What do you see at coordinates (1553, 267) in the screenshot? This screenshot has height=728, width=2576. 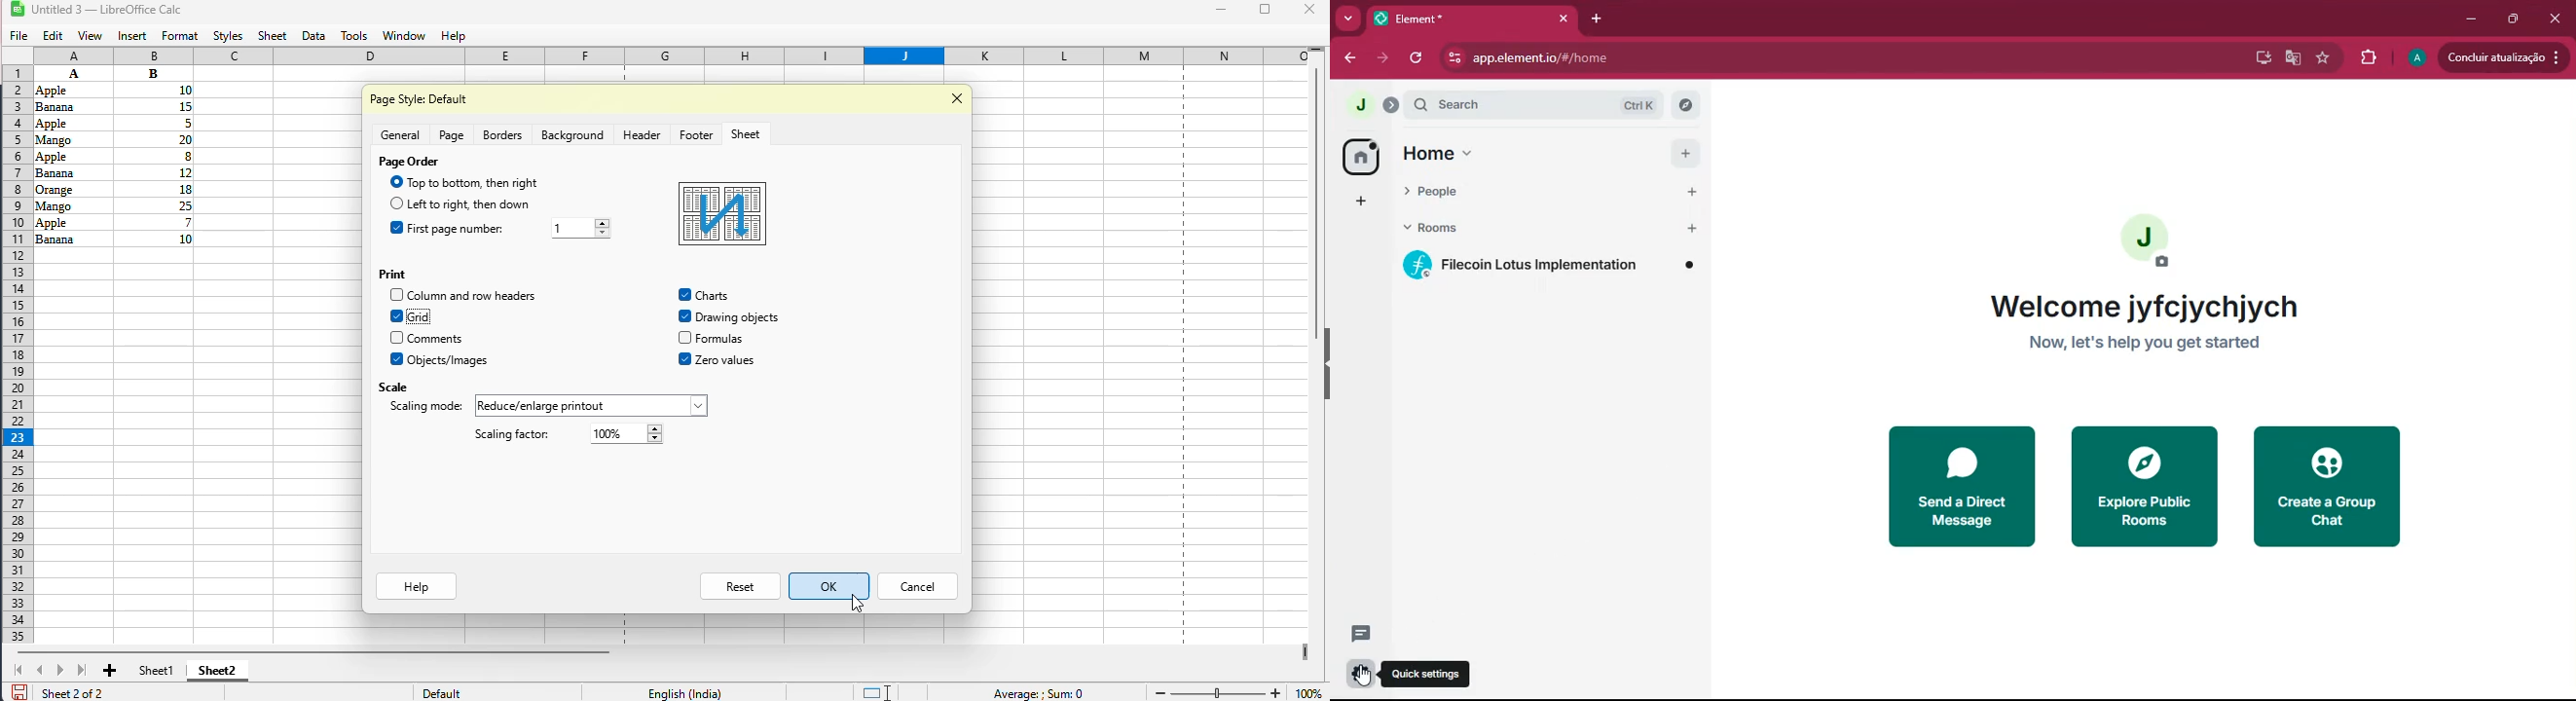 I see `filecoin lotus implementation ` at bounding box center [1553, 267].